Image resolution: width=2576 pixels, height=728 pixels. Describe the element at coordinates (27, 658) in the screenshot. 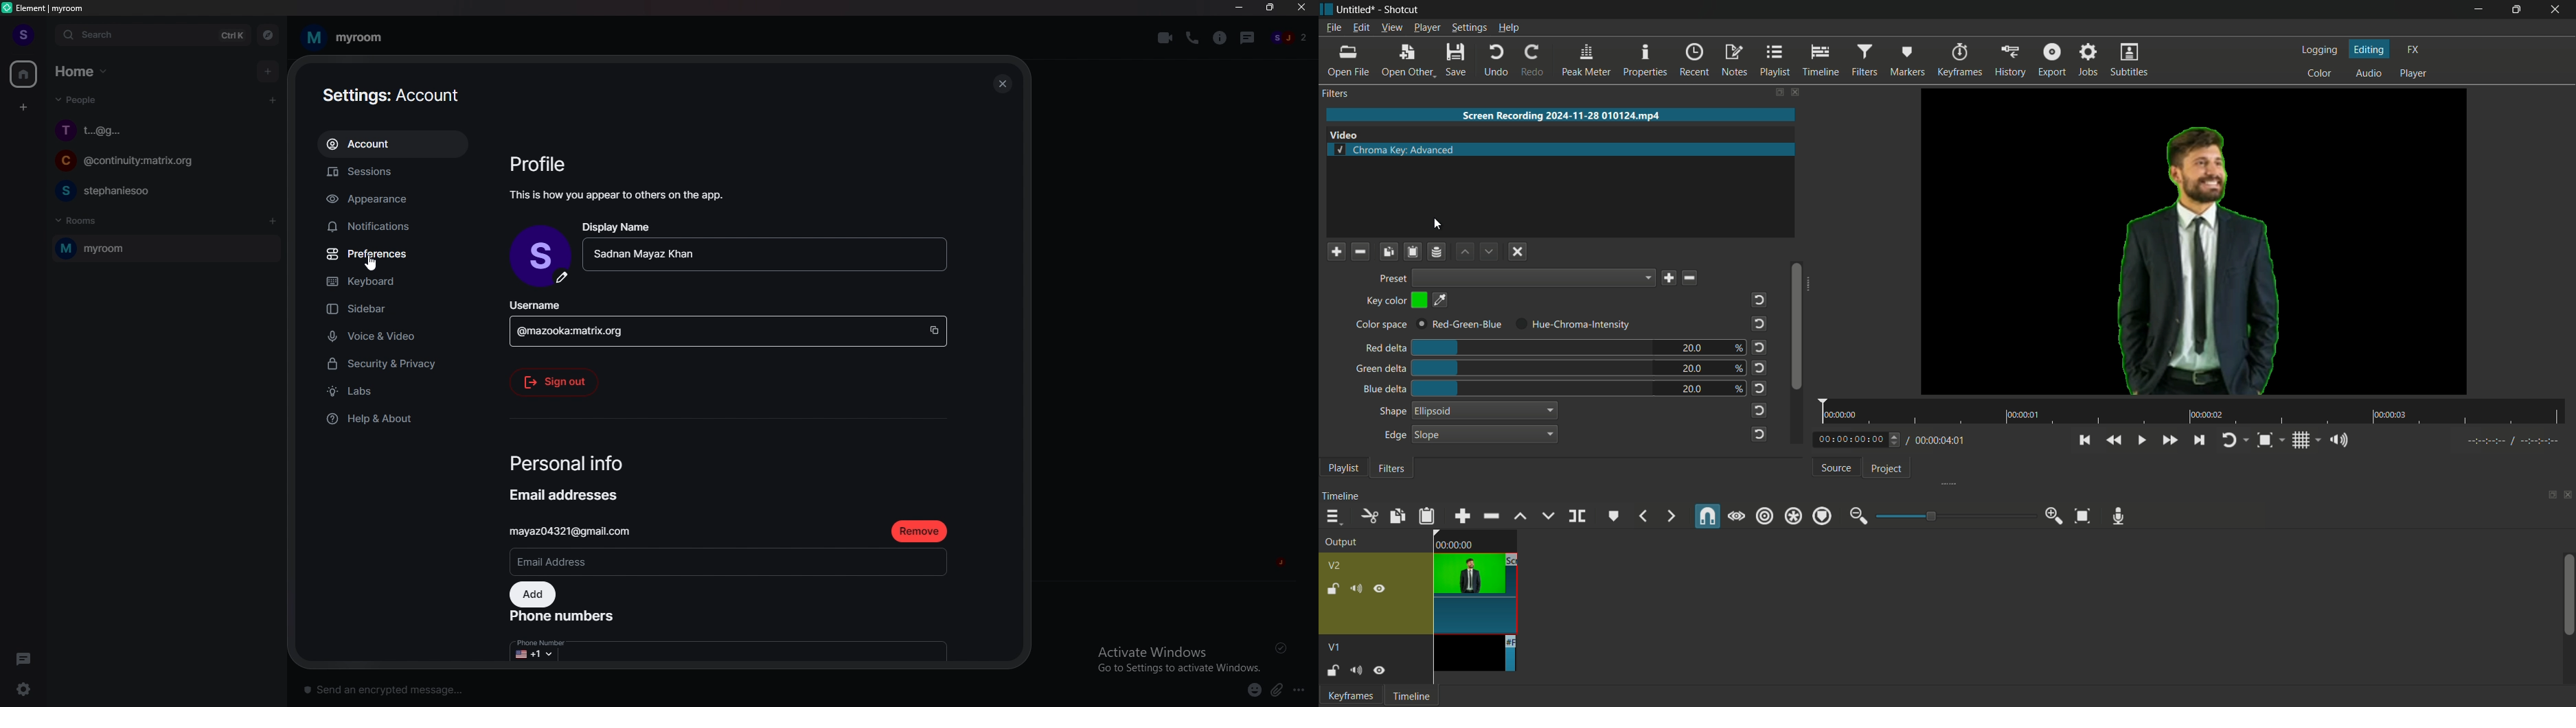

I see `dark` at that location.